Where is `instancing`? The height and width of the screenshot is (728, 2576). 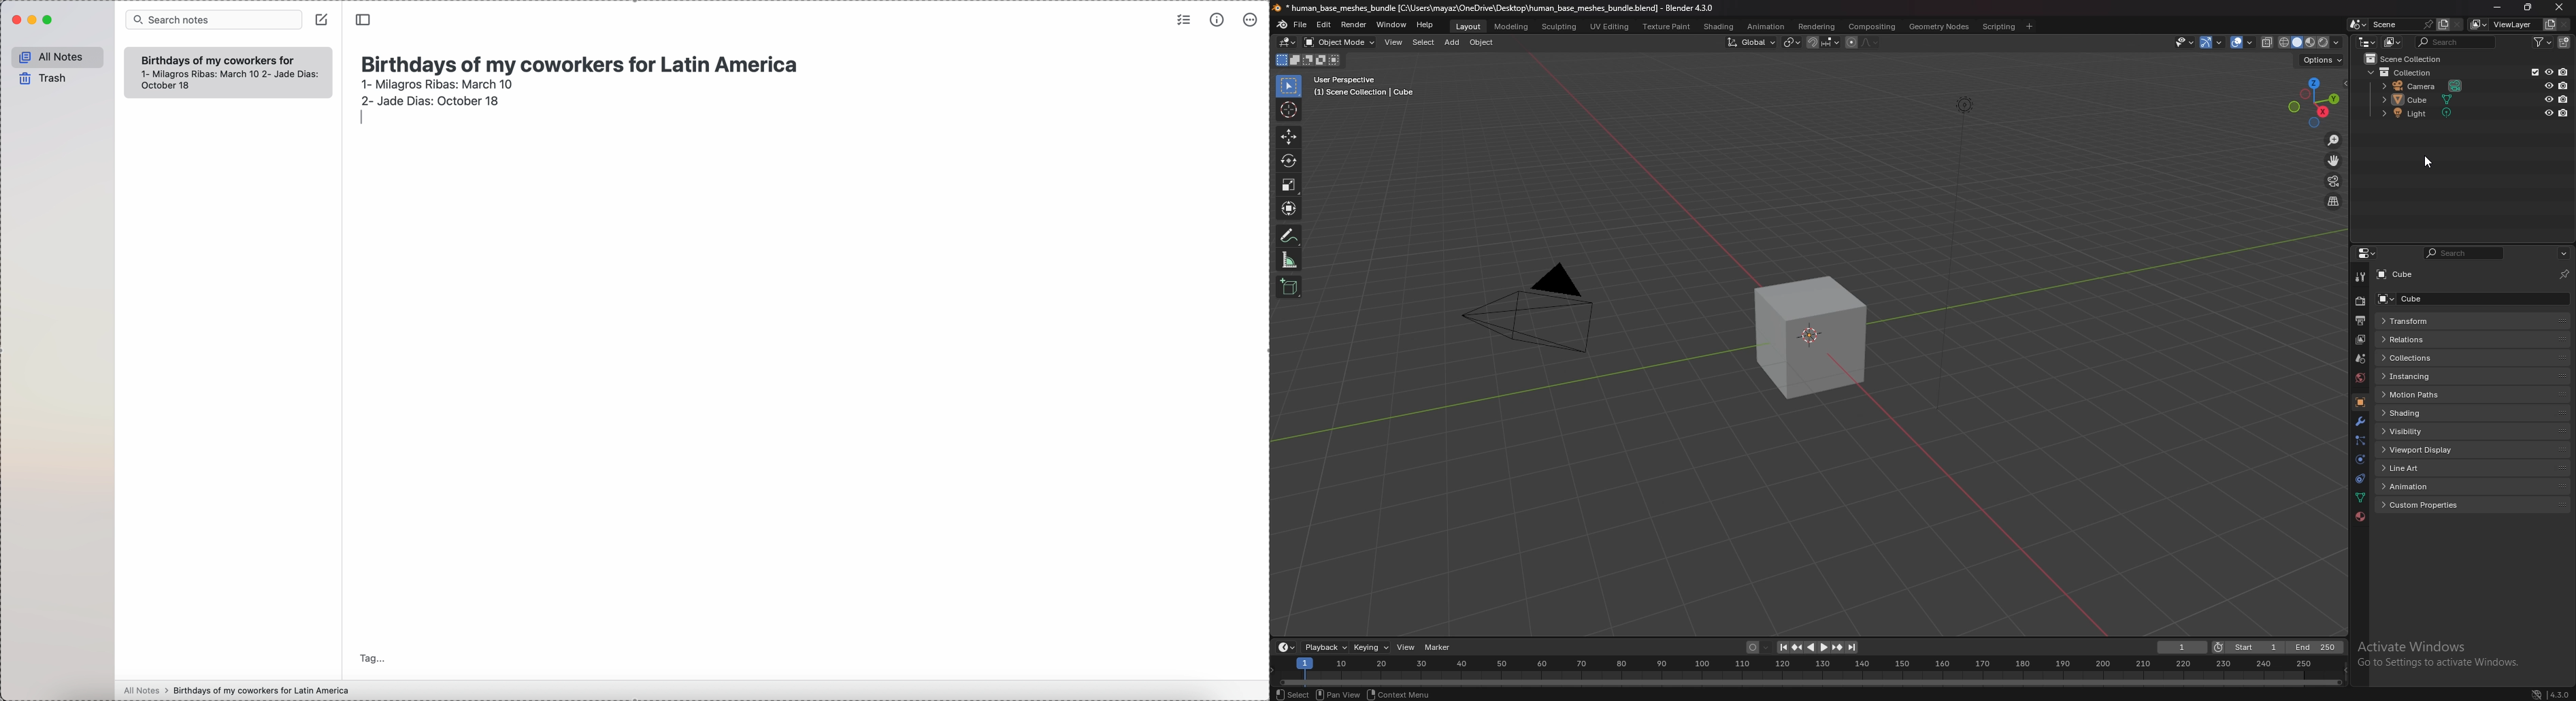 instancing is located at coordinates (2426, 376).